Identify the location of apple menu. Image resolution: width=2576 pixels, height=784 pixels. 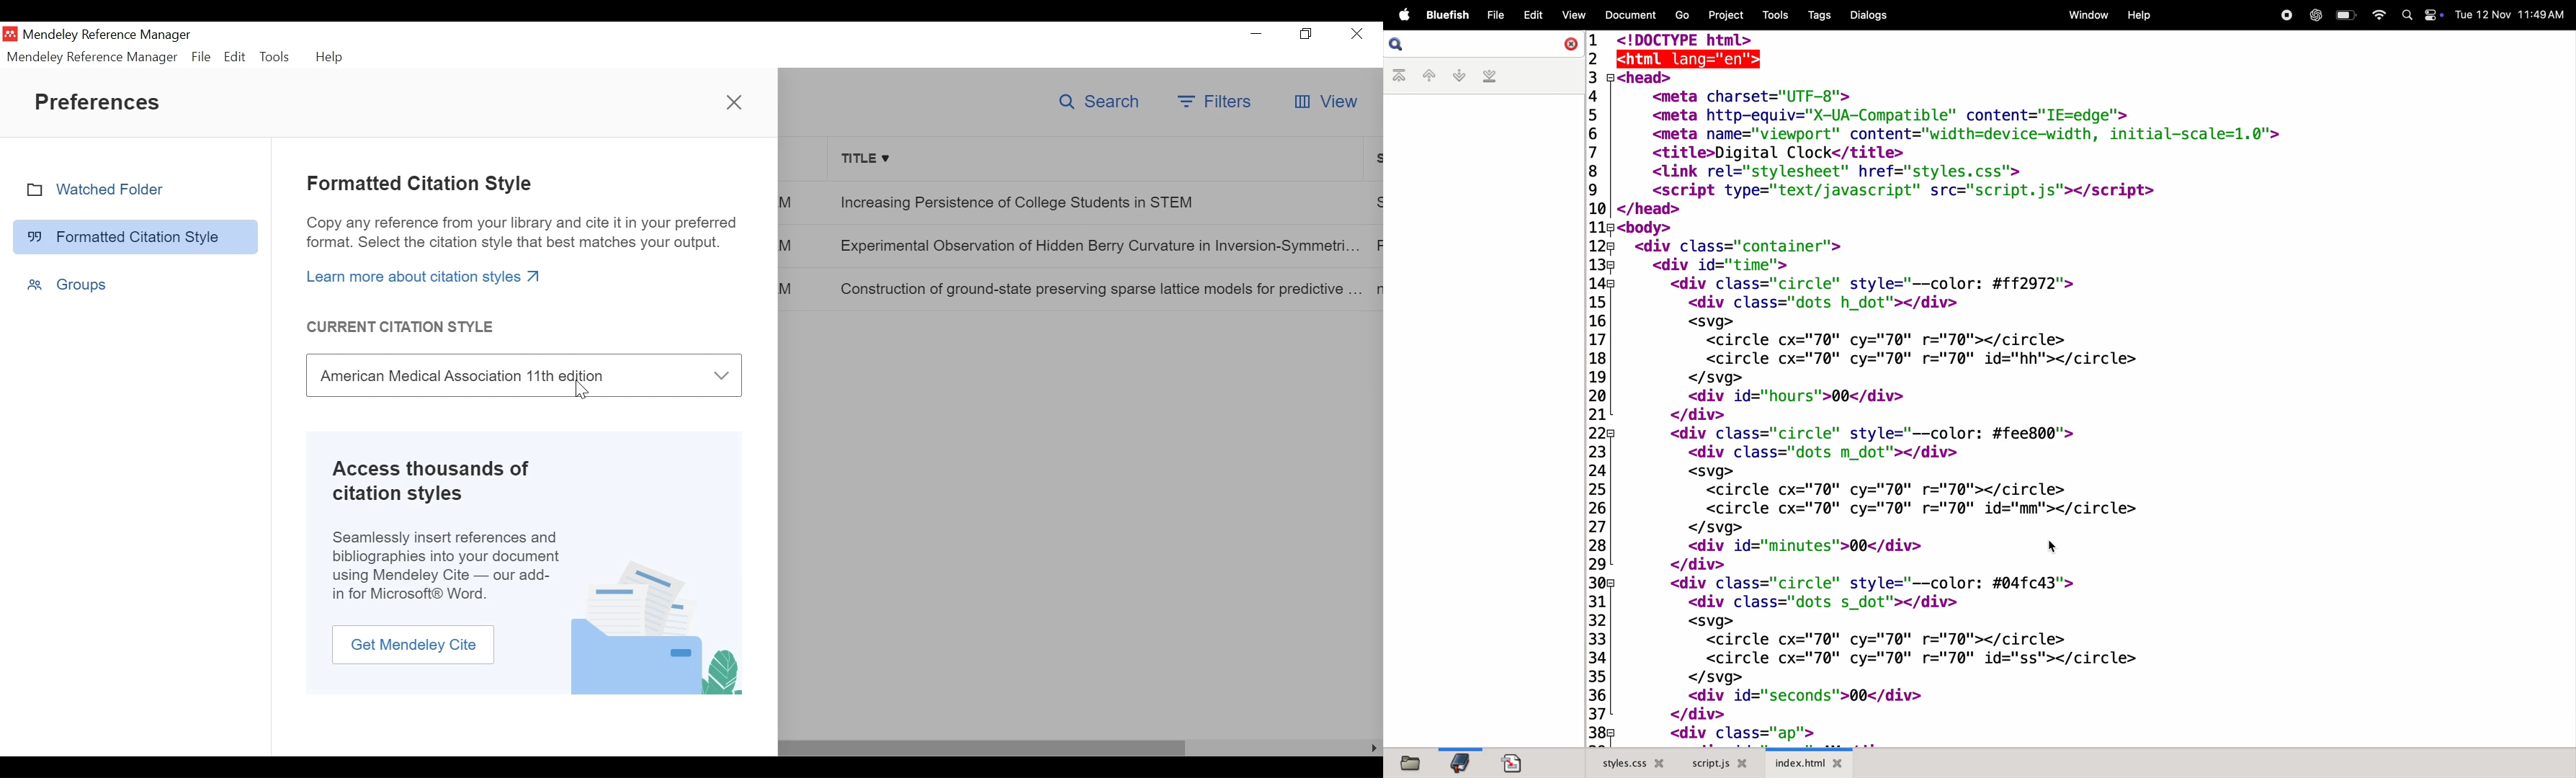
(1401, 15).